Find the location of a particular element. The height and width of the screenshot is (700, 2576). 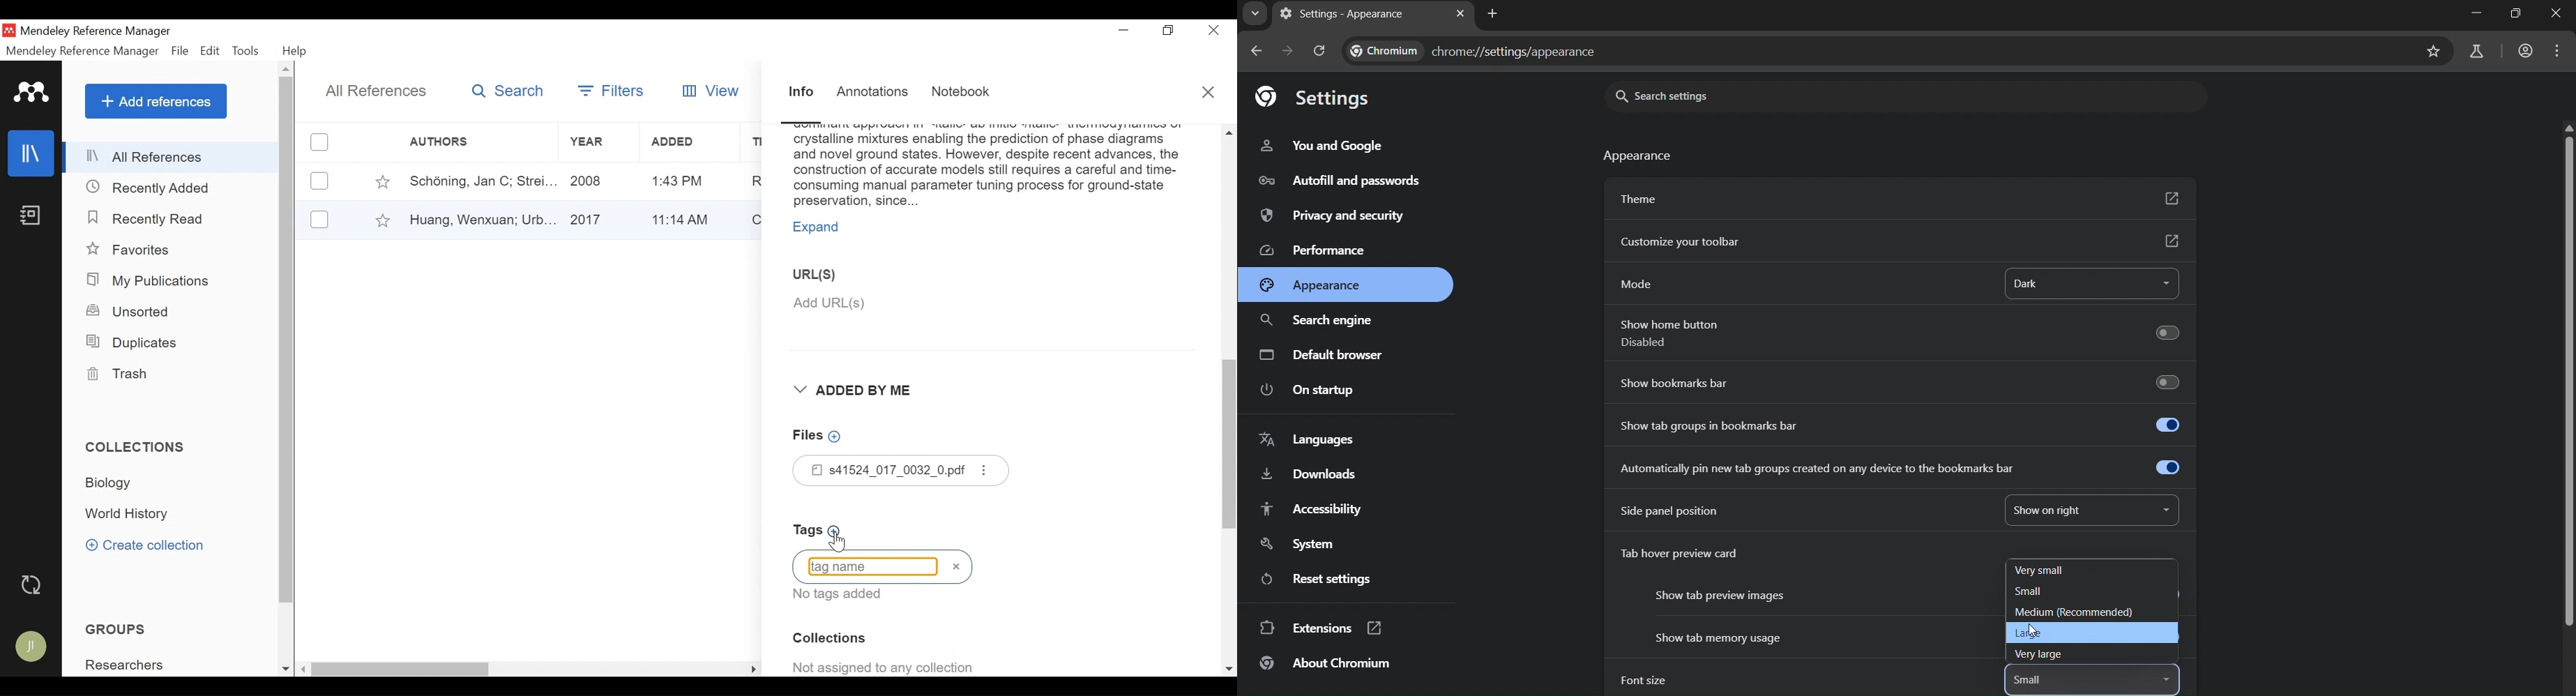

search tabs is located at coordinates (1255, 13).